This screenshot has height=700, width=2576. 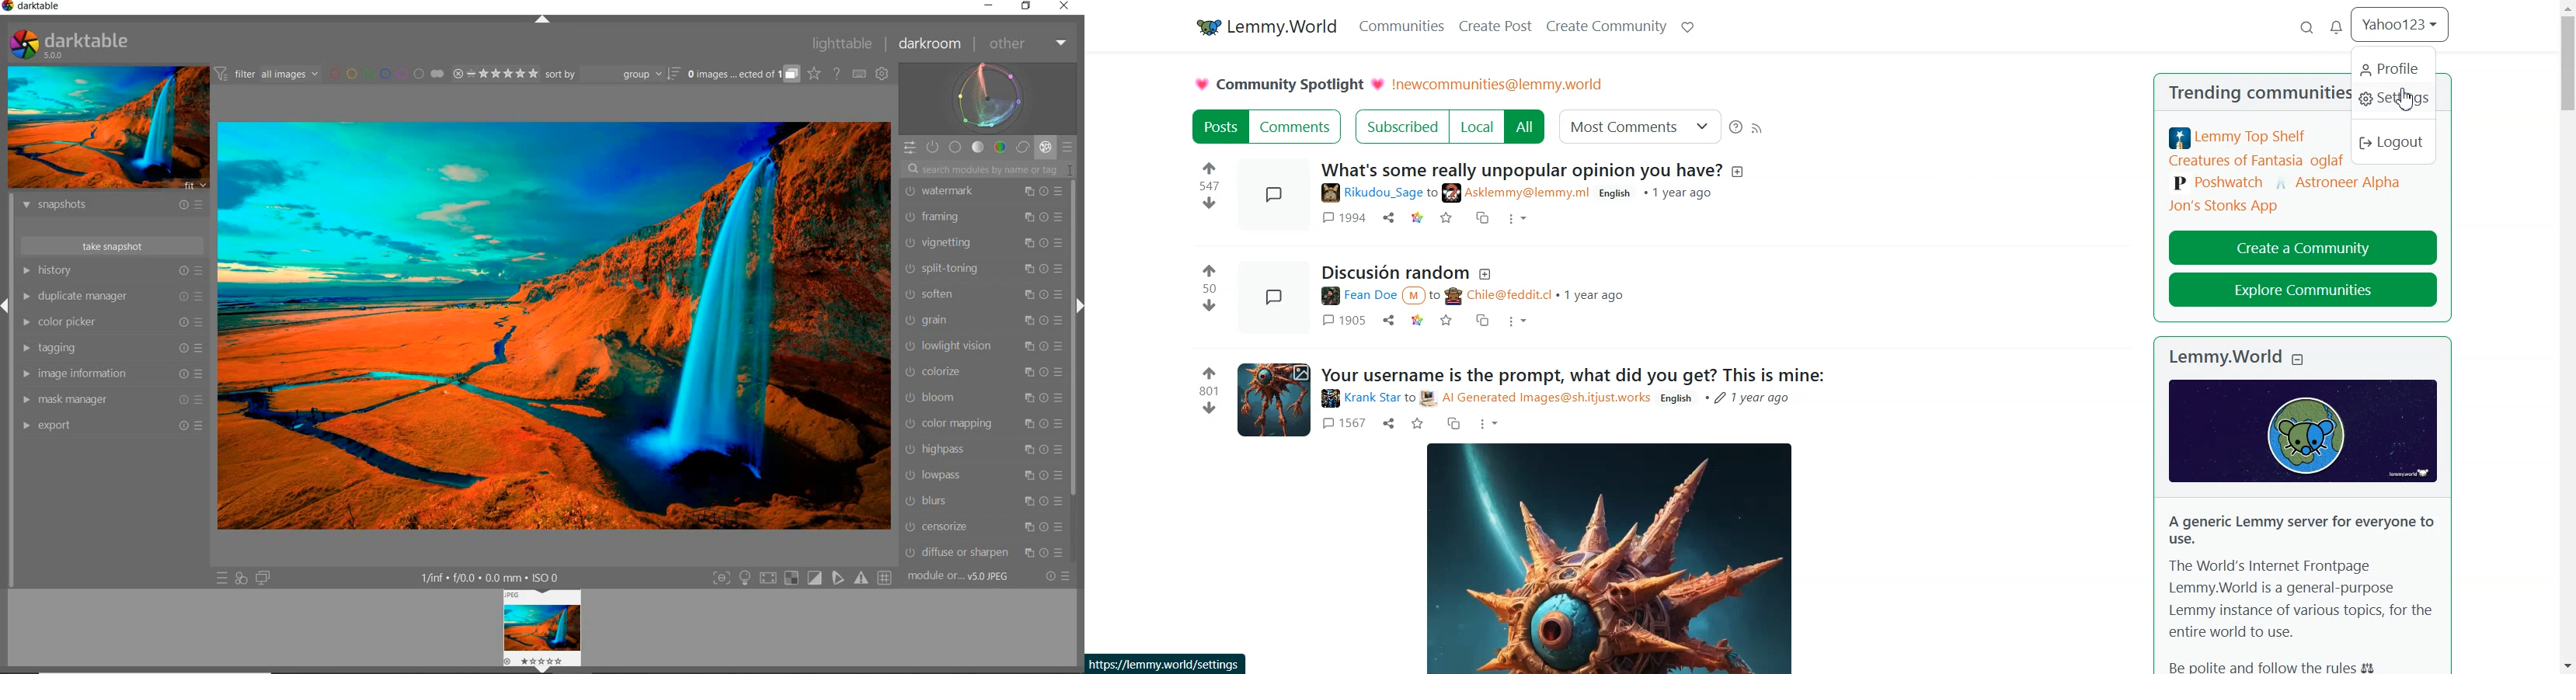 What do you see at coordinates (957, 147) in the screenshot?
I see `base` at bounding box center [957, 147].